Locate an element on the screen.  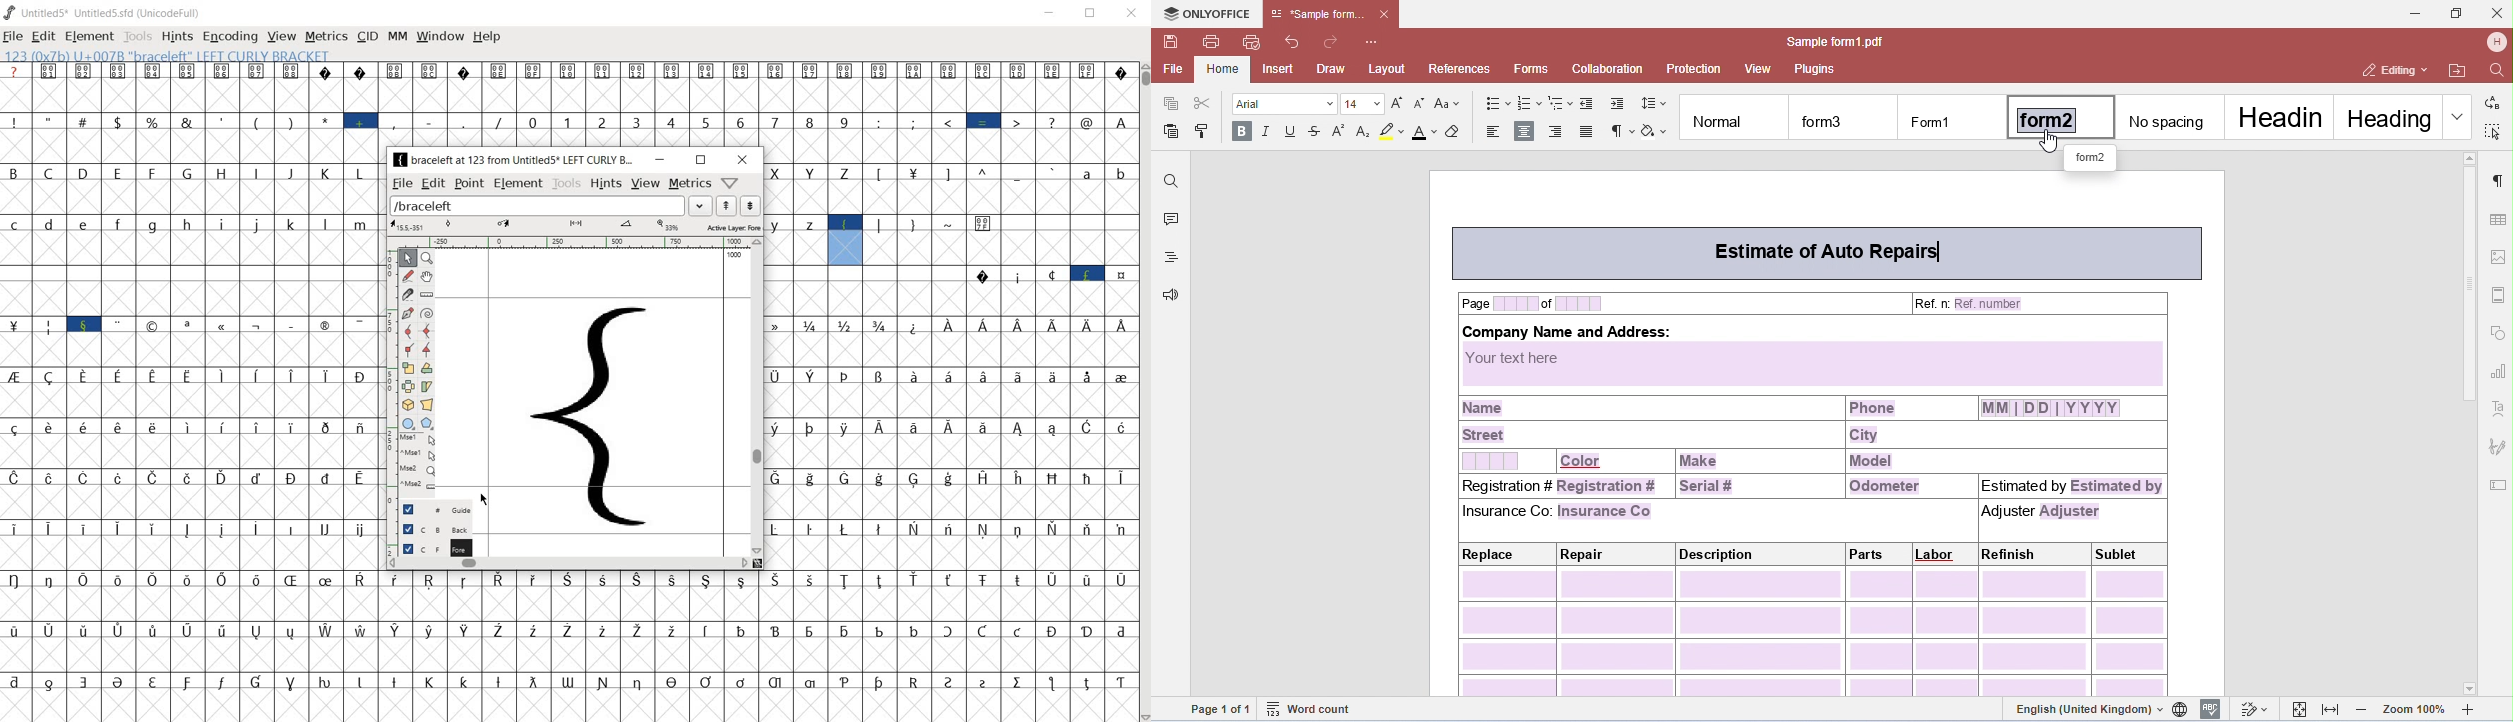
MAGNIFY is located at coordinates (429, 259).